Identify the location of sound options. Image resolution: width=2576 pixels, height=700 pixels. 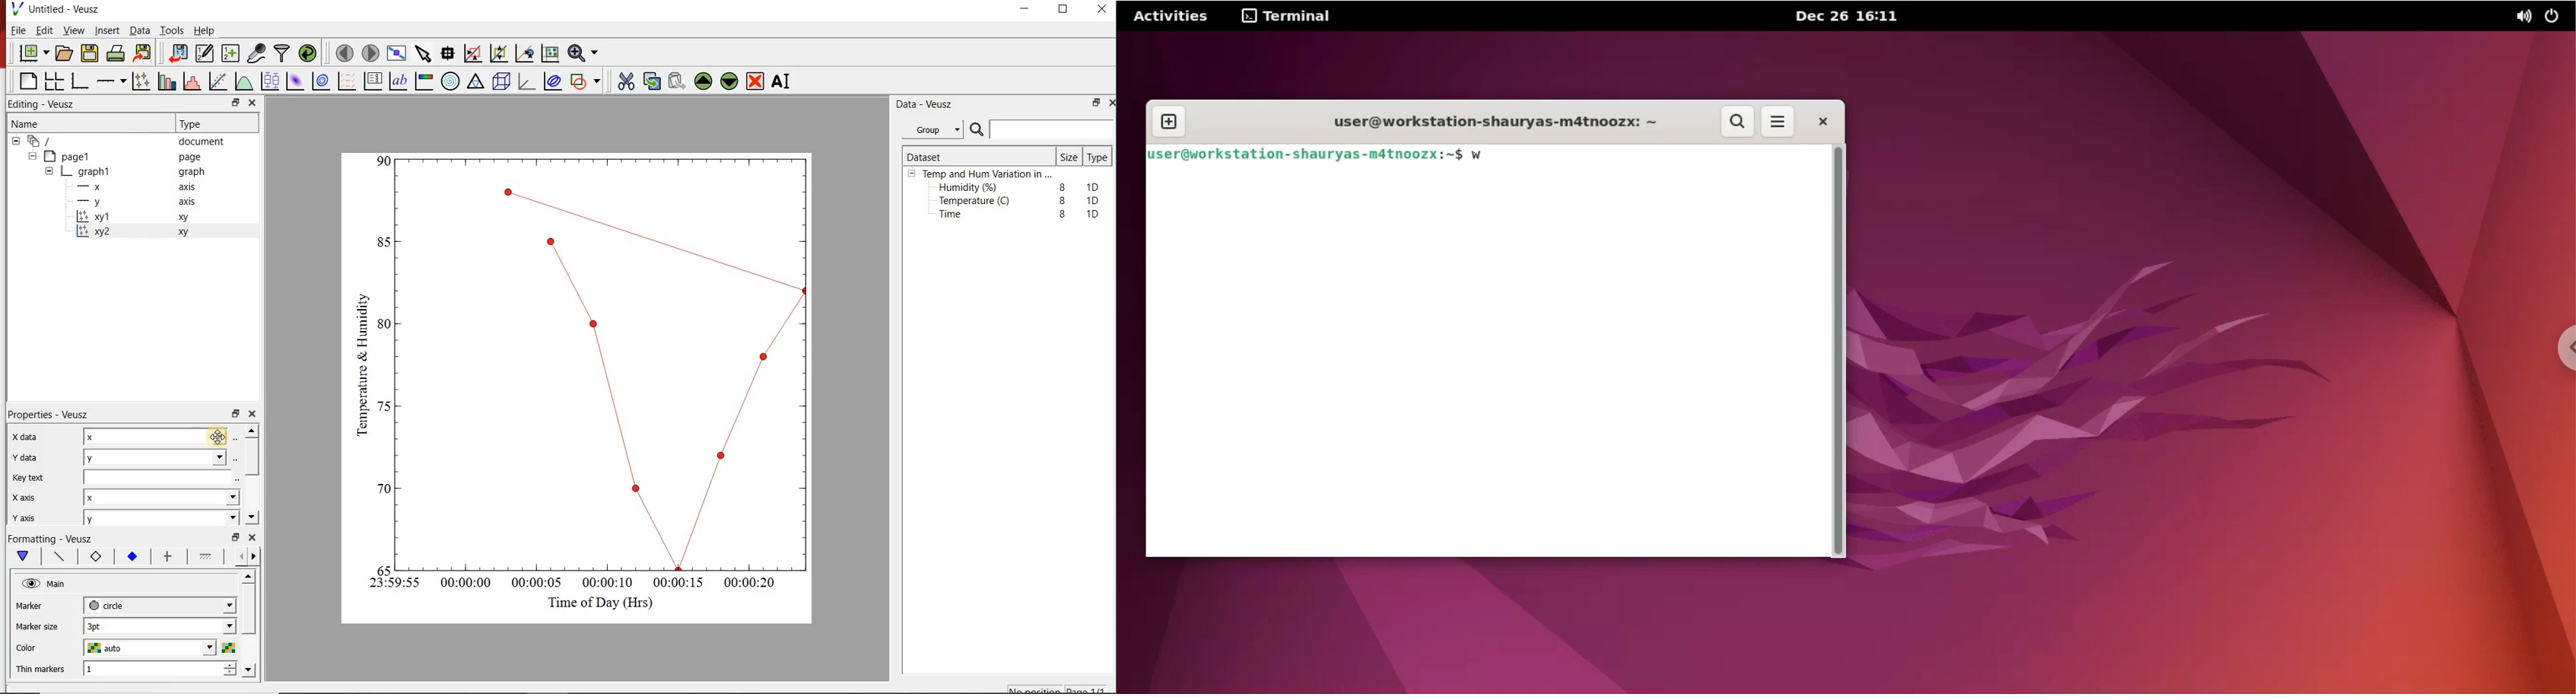
(2520, 18).